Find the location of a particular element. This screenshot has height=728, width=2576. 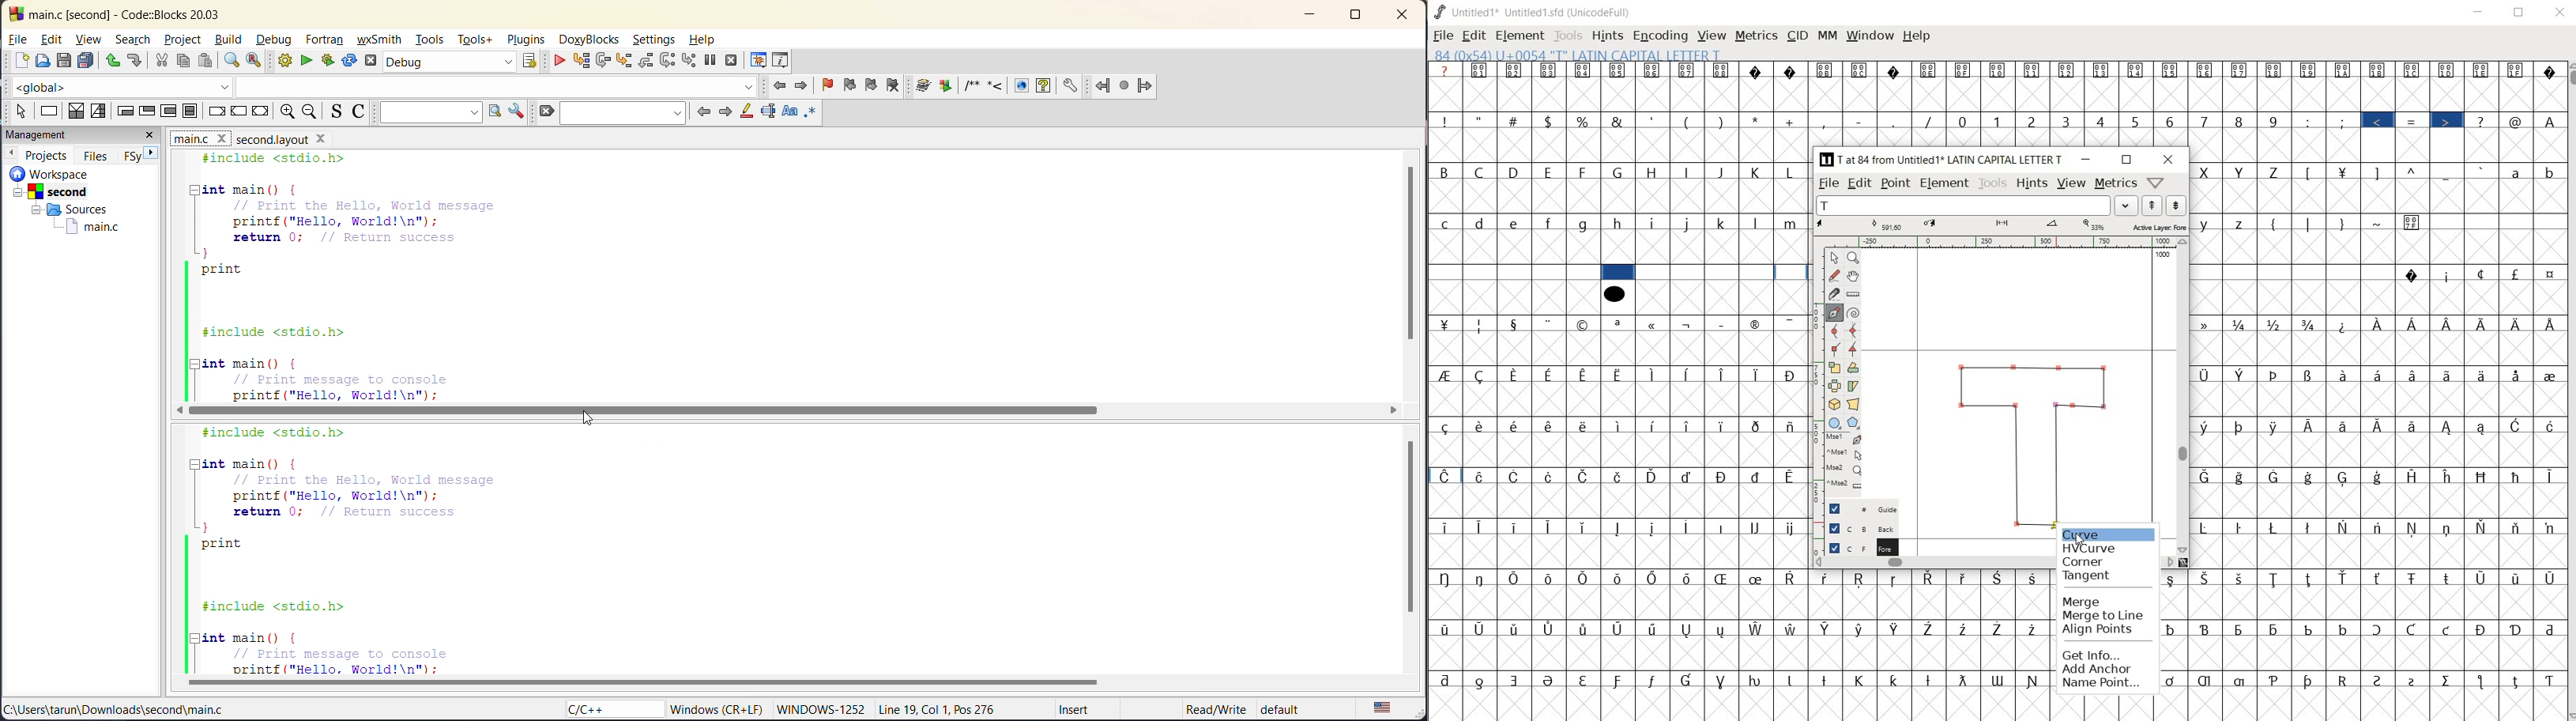

Symbol is located at coordinates (1619, 630).